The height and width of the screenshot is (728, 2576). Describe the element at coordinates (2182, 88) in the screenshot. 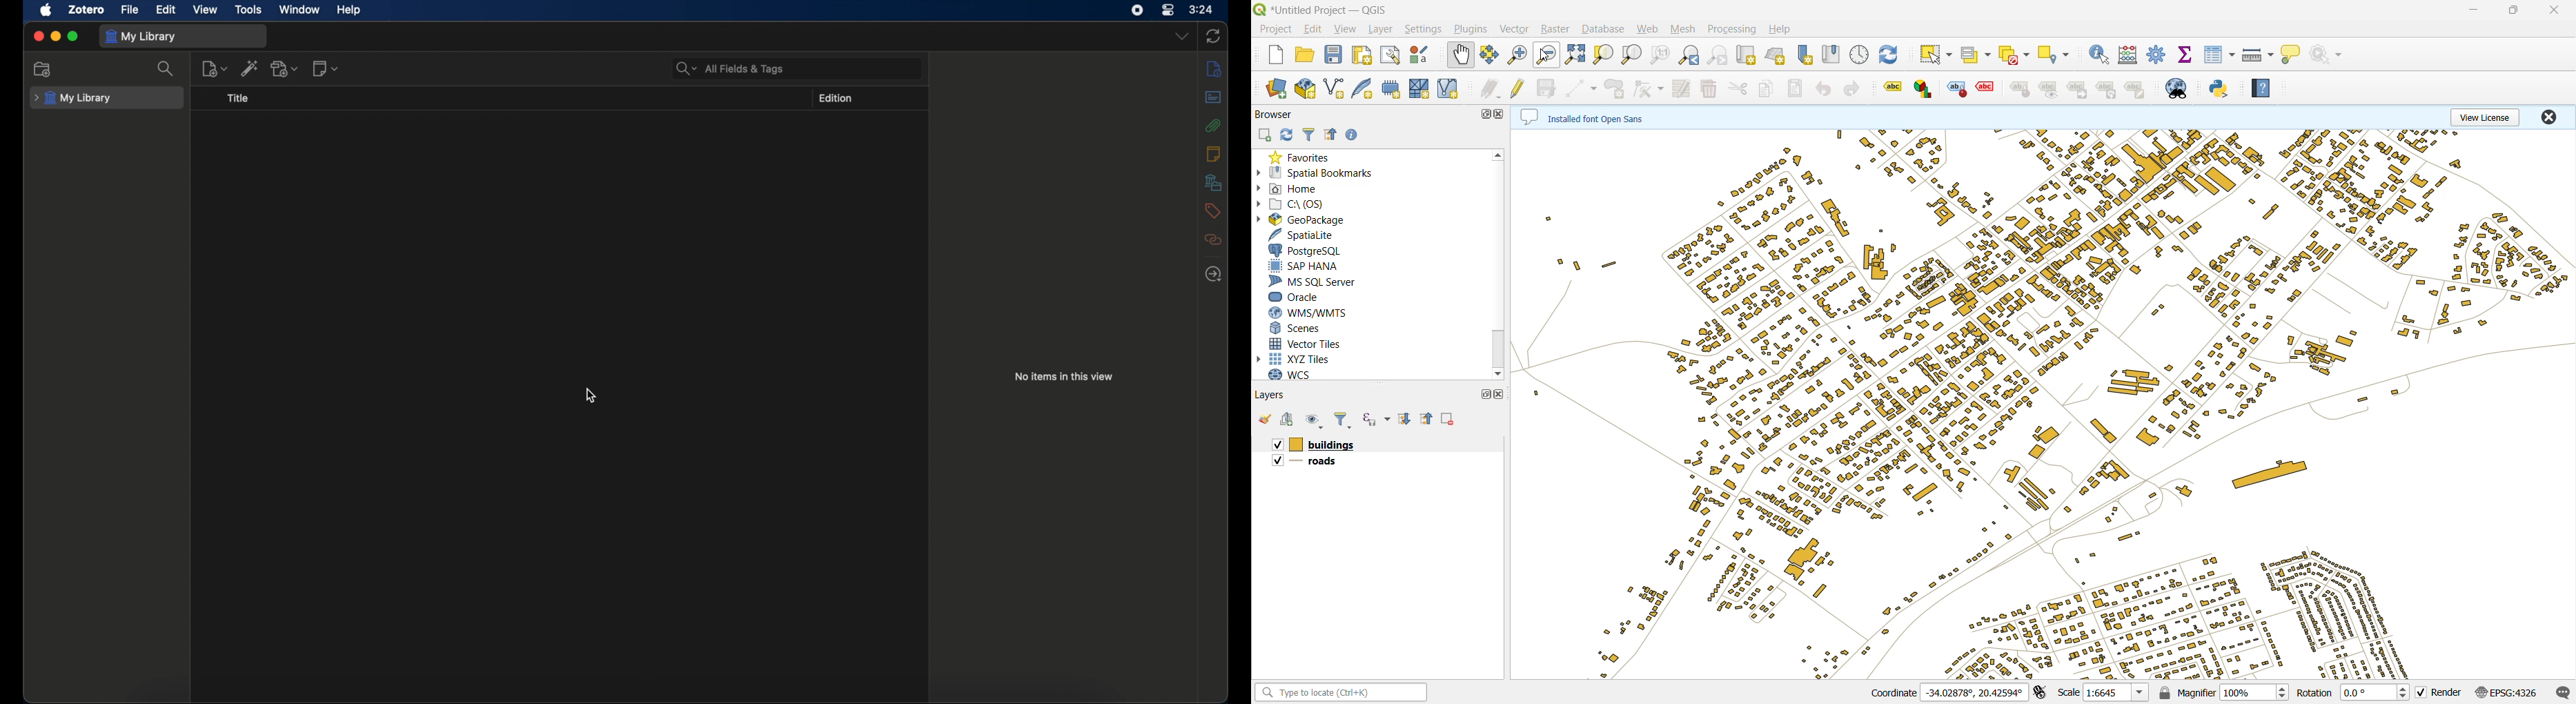

I see `metasearch` at that location.